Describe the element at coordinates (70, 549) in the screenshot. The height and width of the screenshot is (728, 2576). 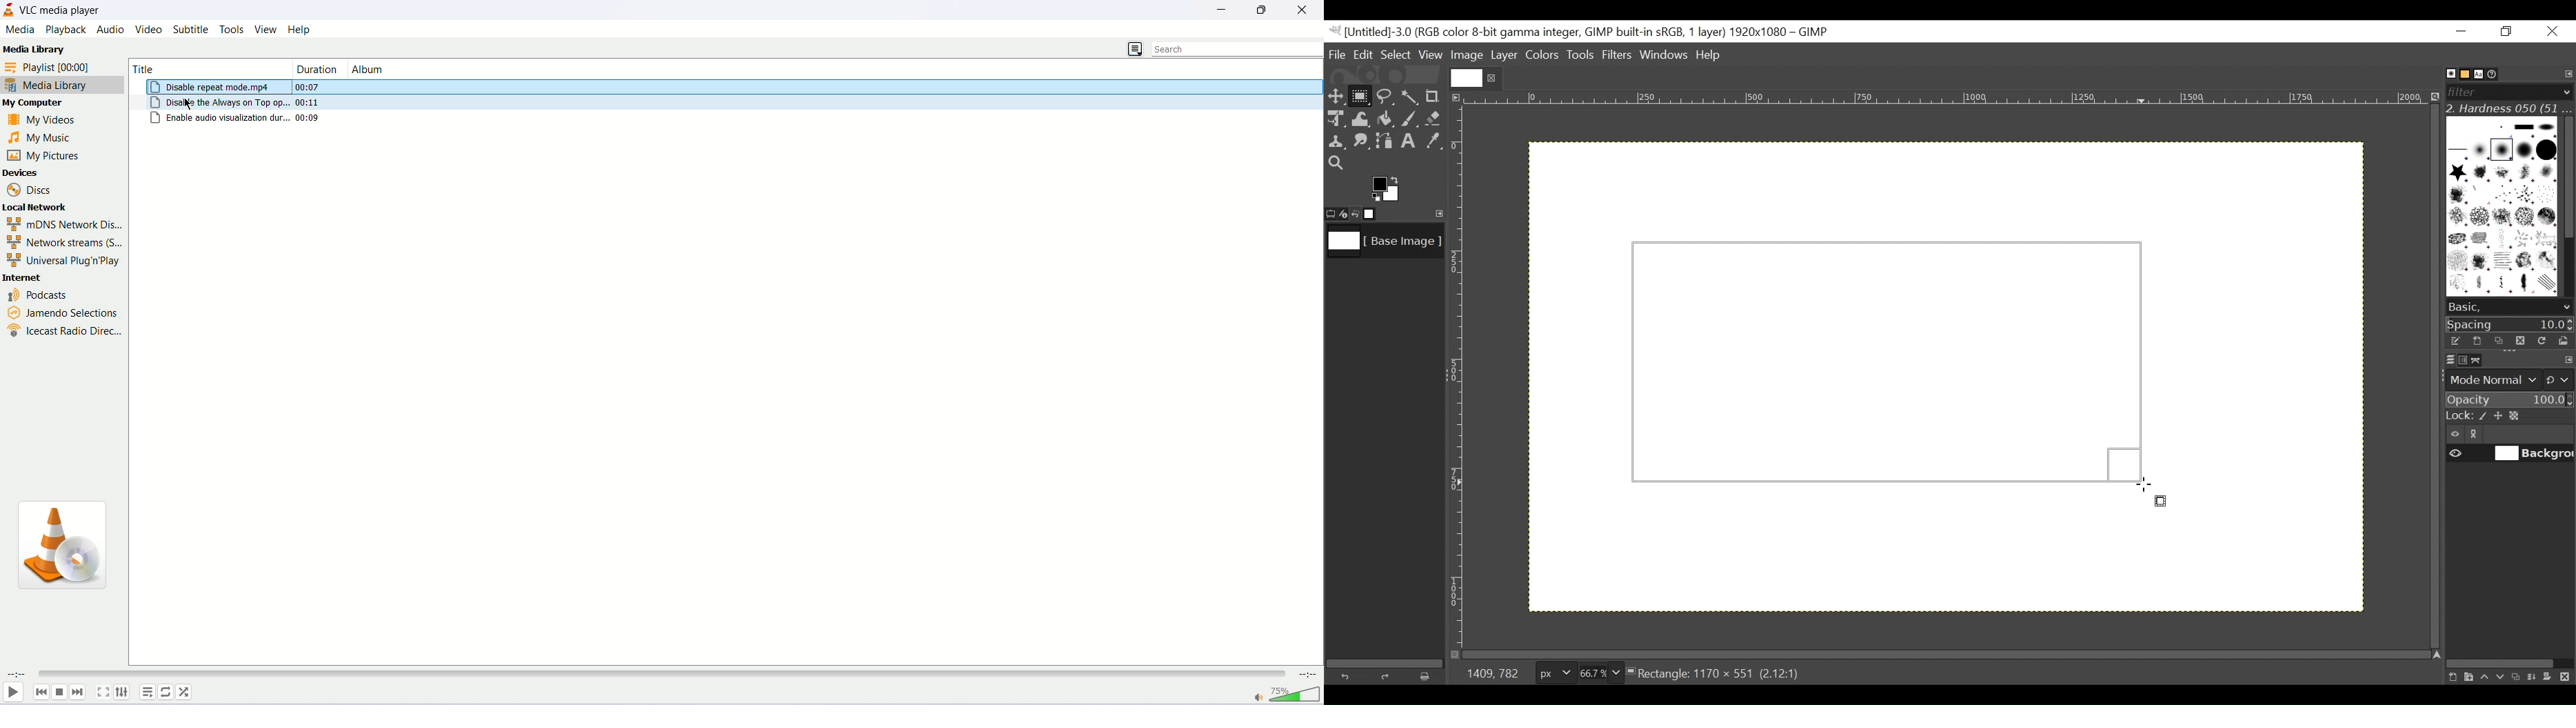
I see `VLC icon` at that location.